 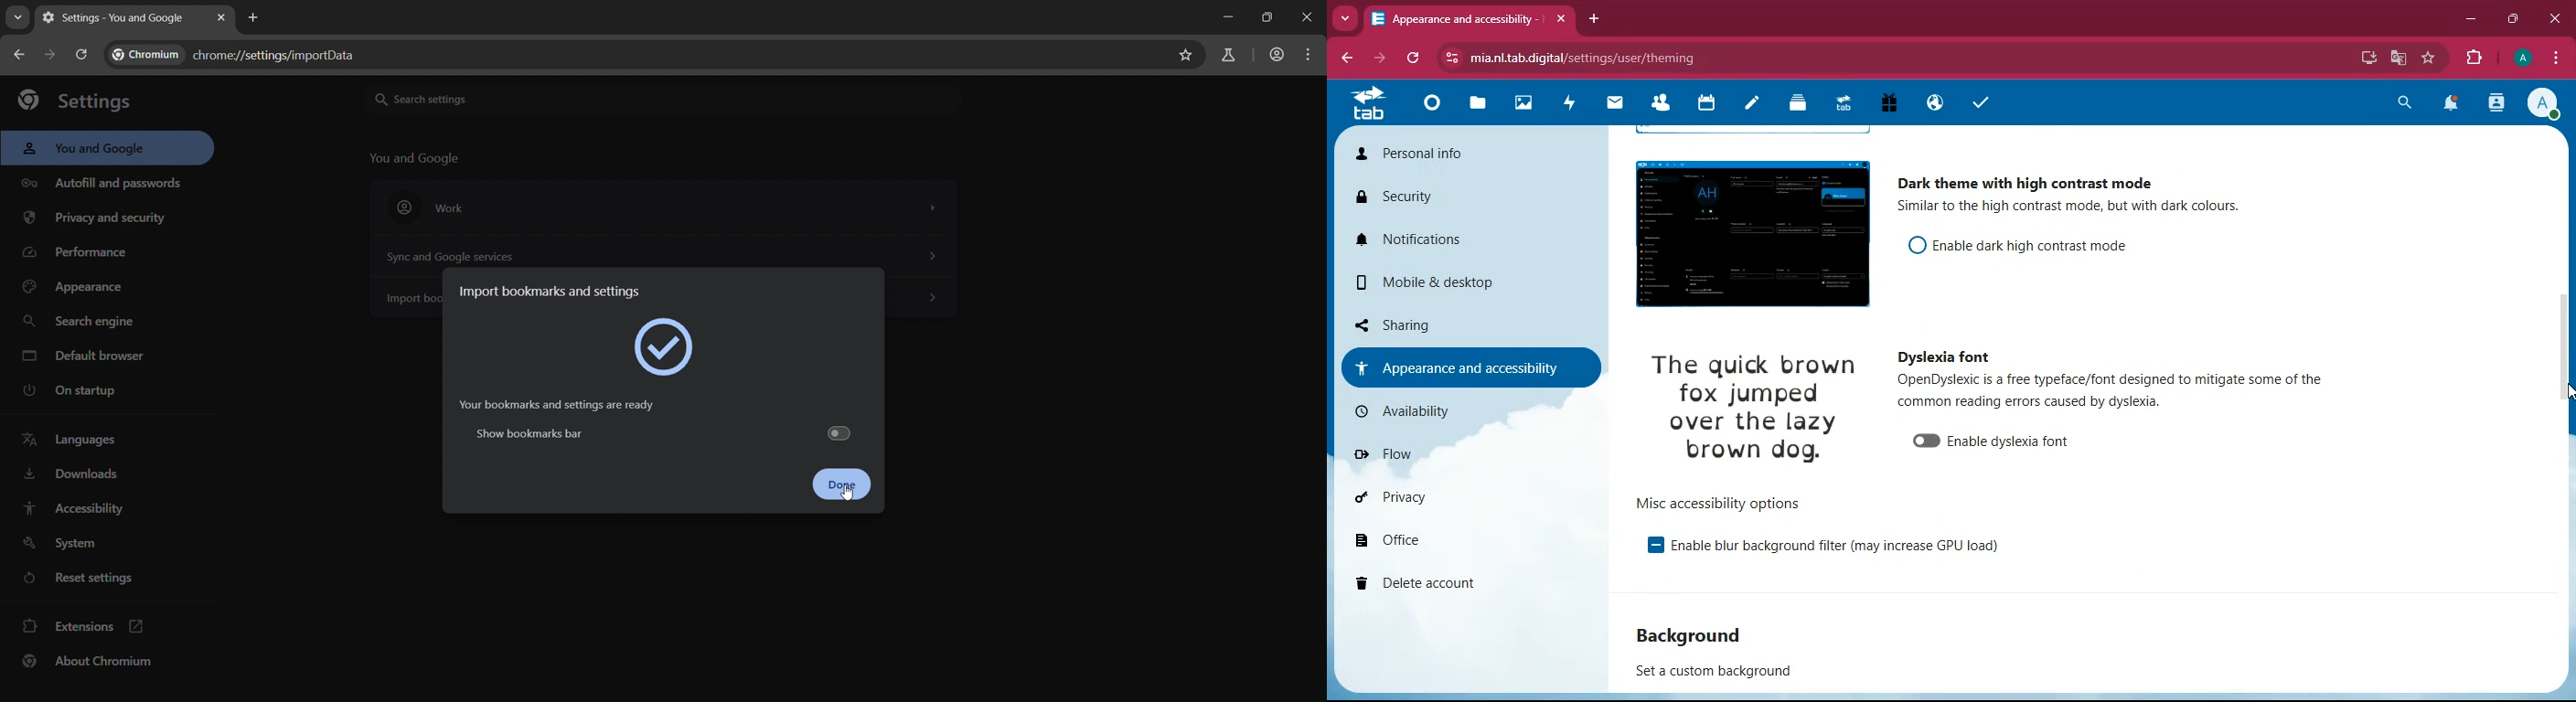 I want to click on enable, so click(x=1847, y=548).